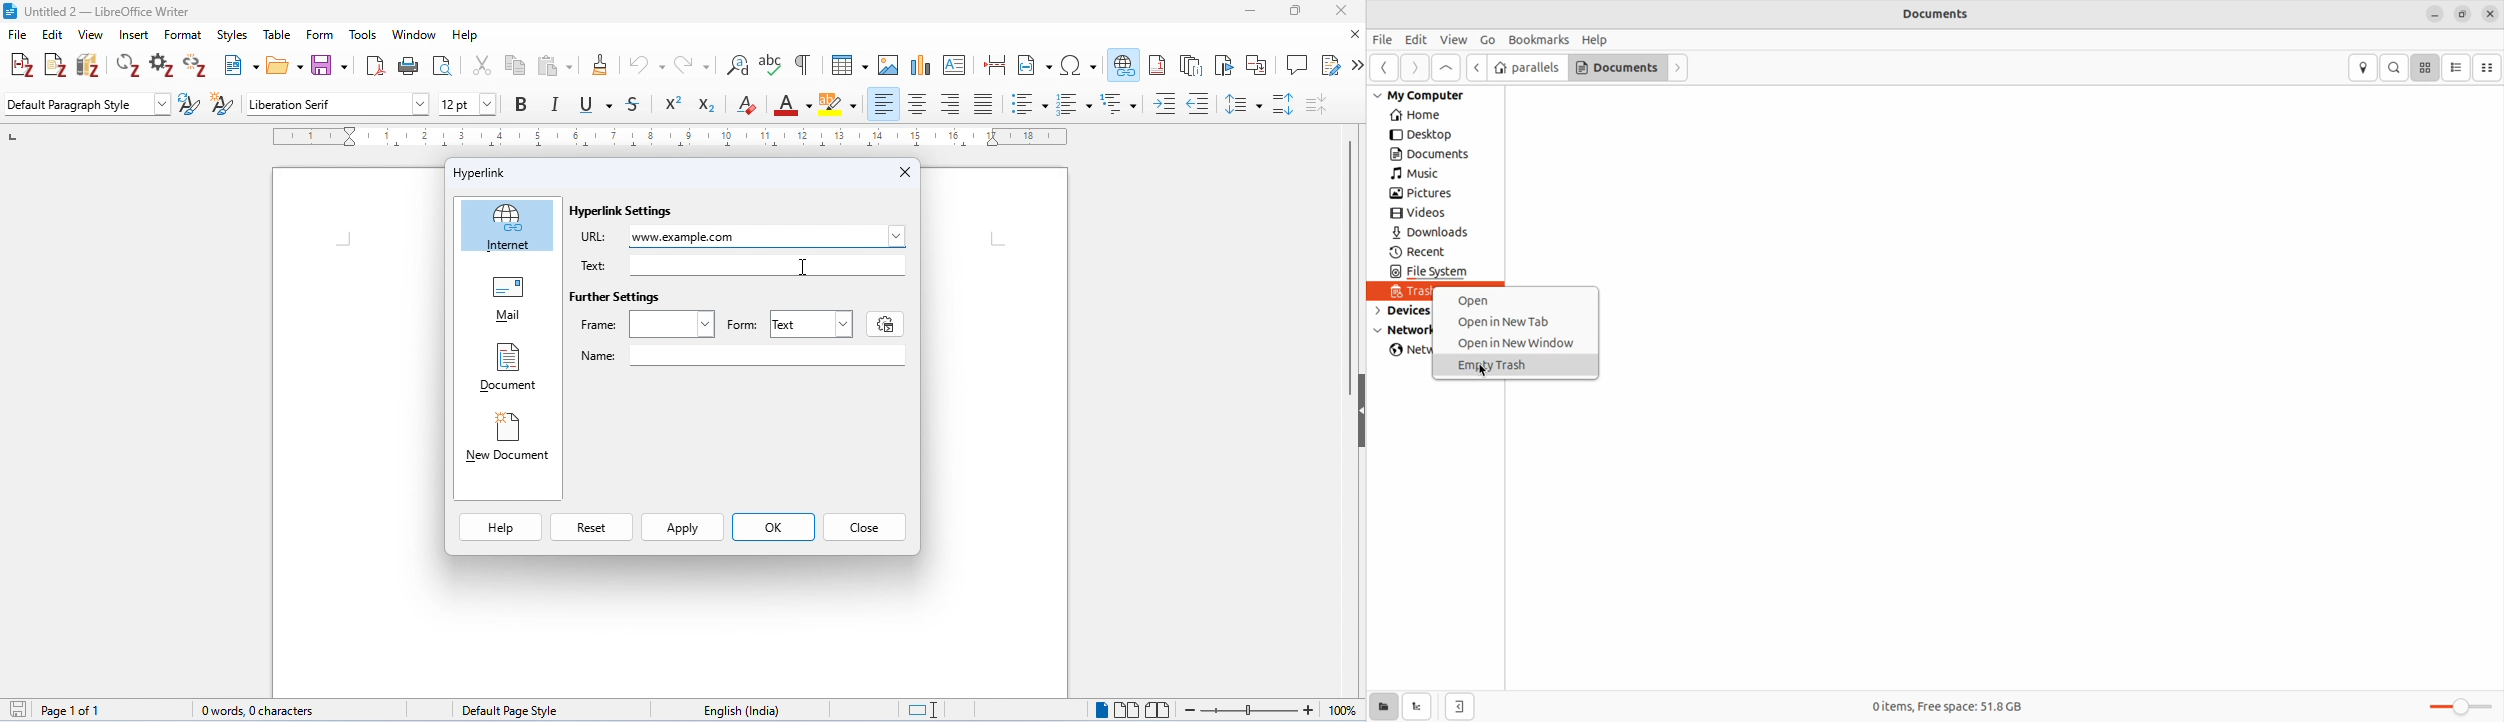 The height and width of the screenshot is (728, 2520). I want to click on undo, so click(647, 65).